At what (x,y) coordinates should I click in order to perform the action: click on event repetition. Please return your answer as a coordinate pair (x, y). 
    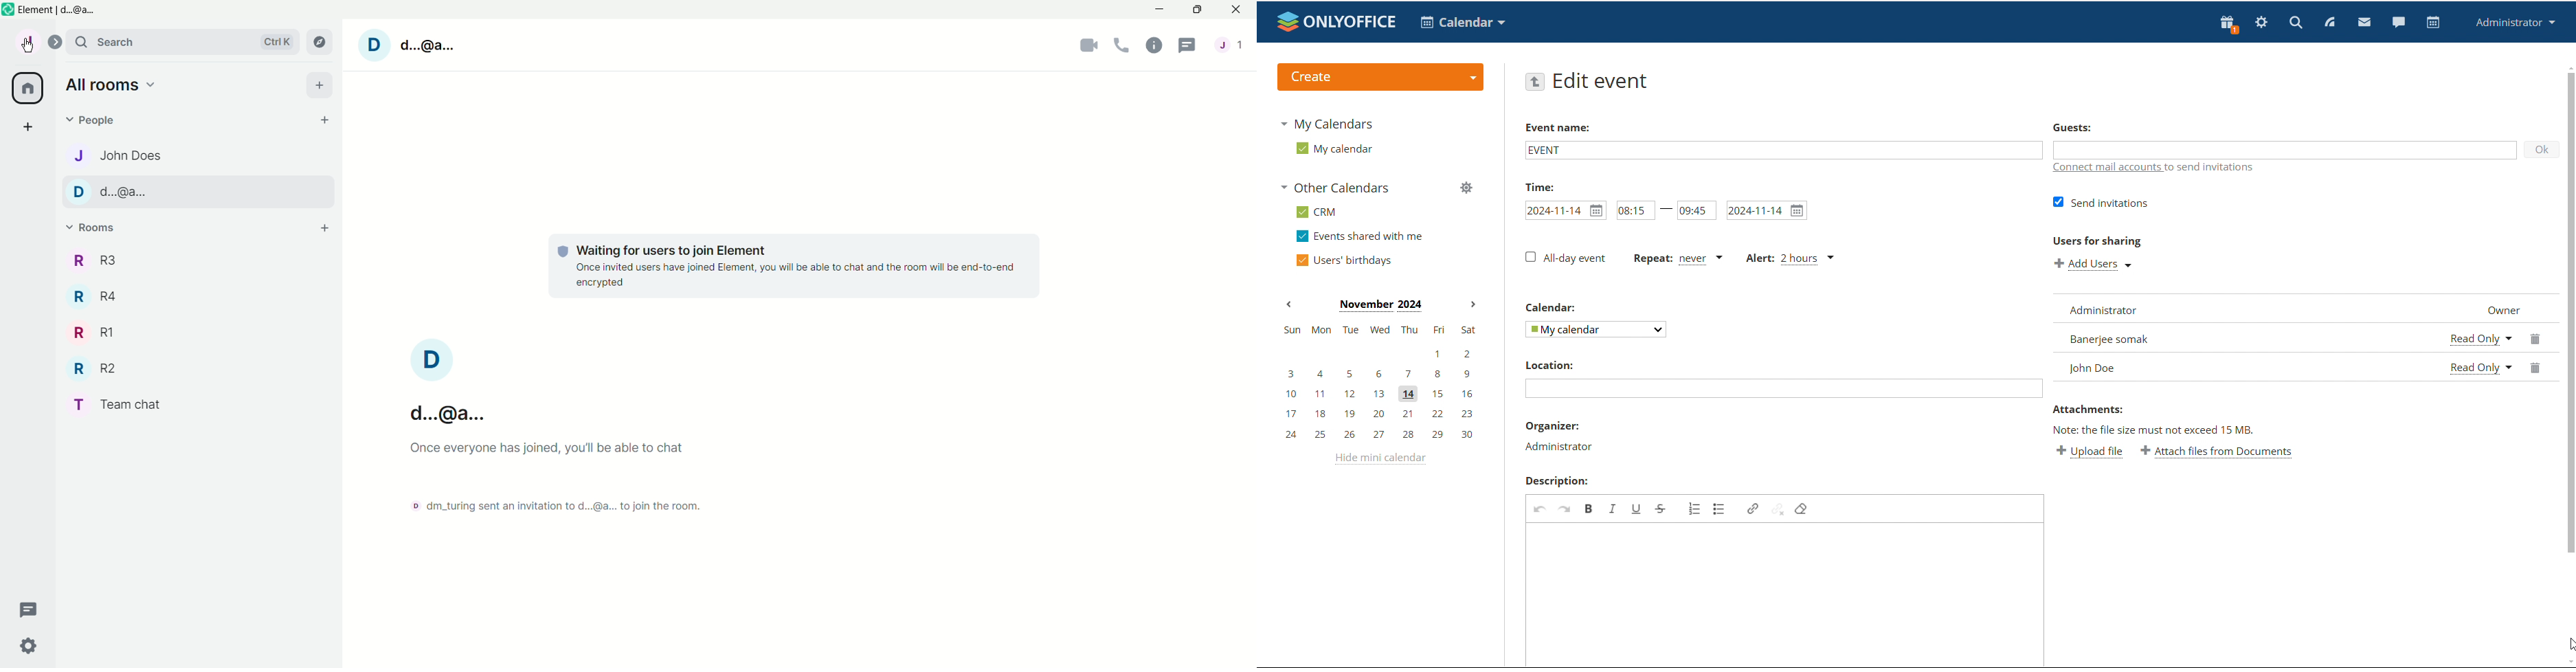
    Looking at the image, I should click on (1675, 258).